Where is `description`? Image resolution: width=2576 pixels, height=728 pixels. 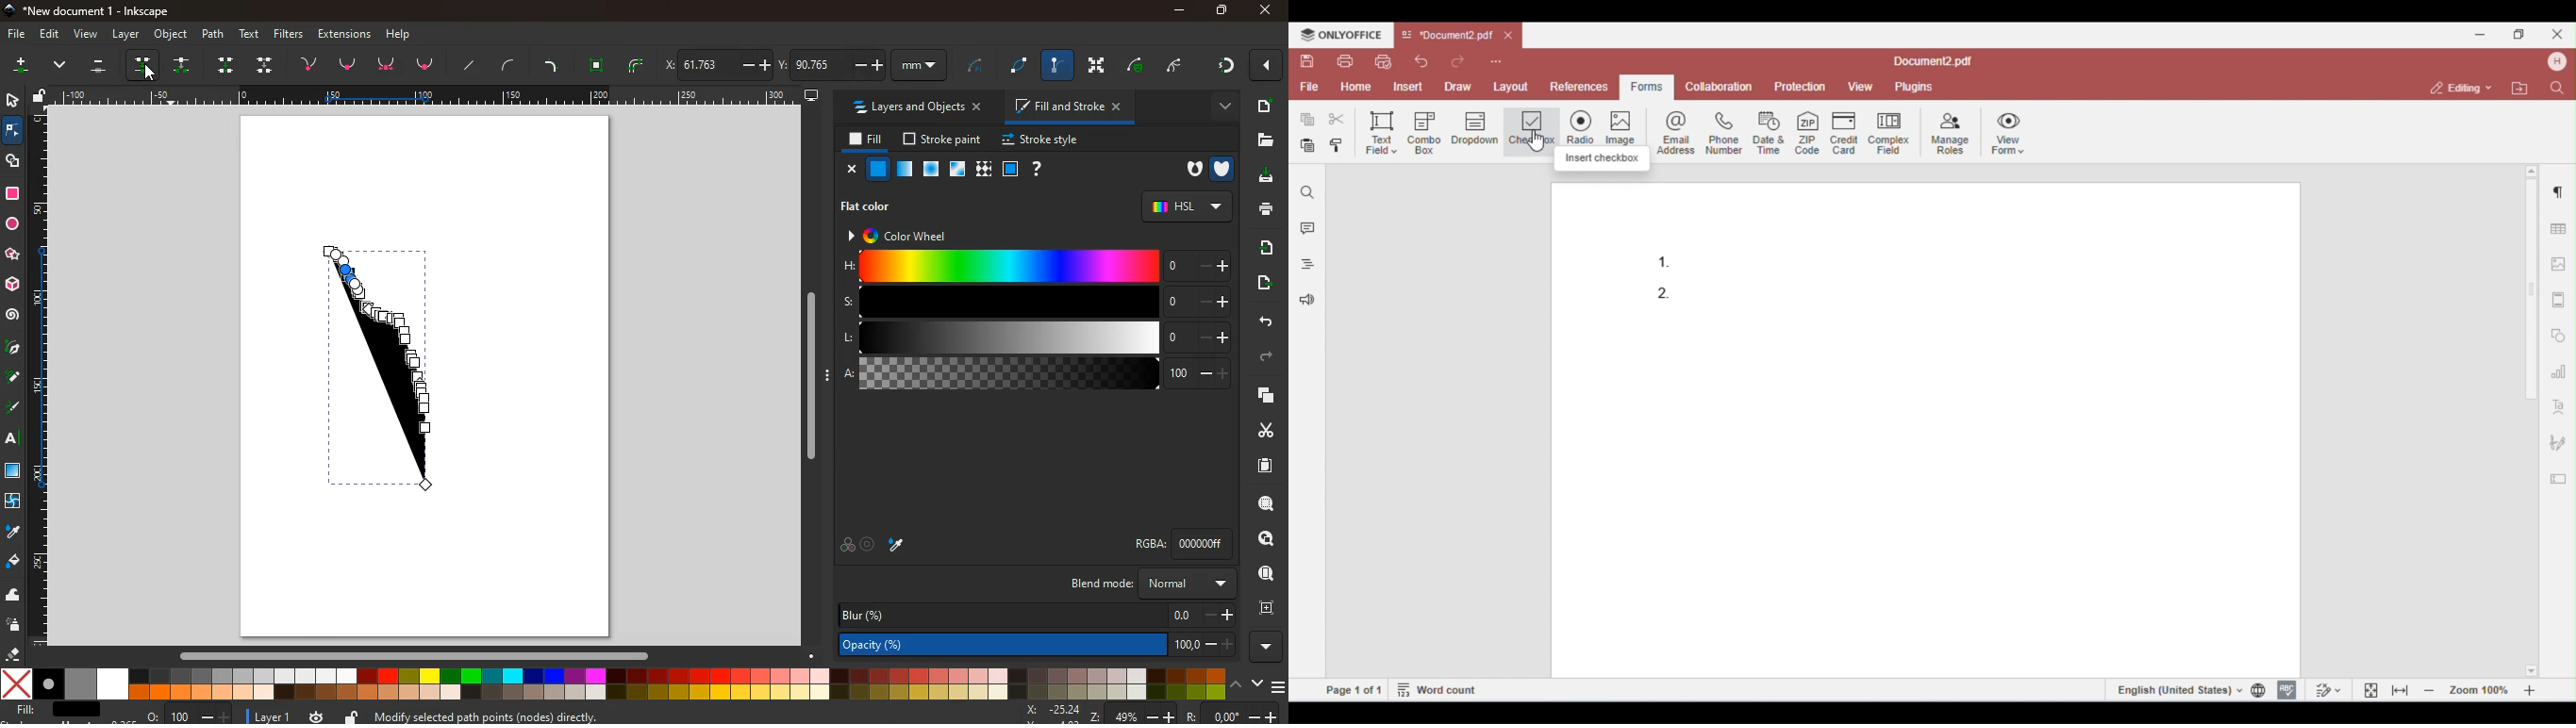
description is located at coordinates (641, 715).